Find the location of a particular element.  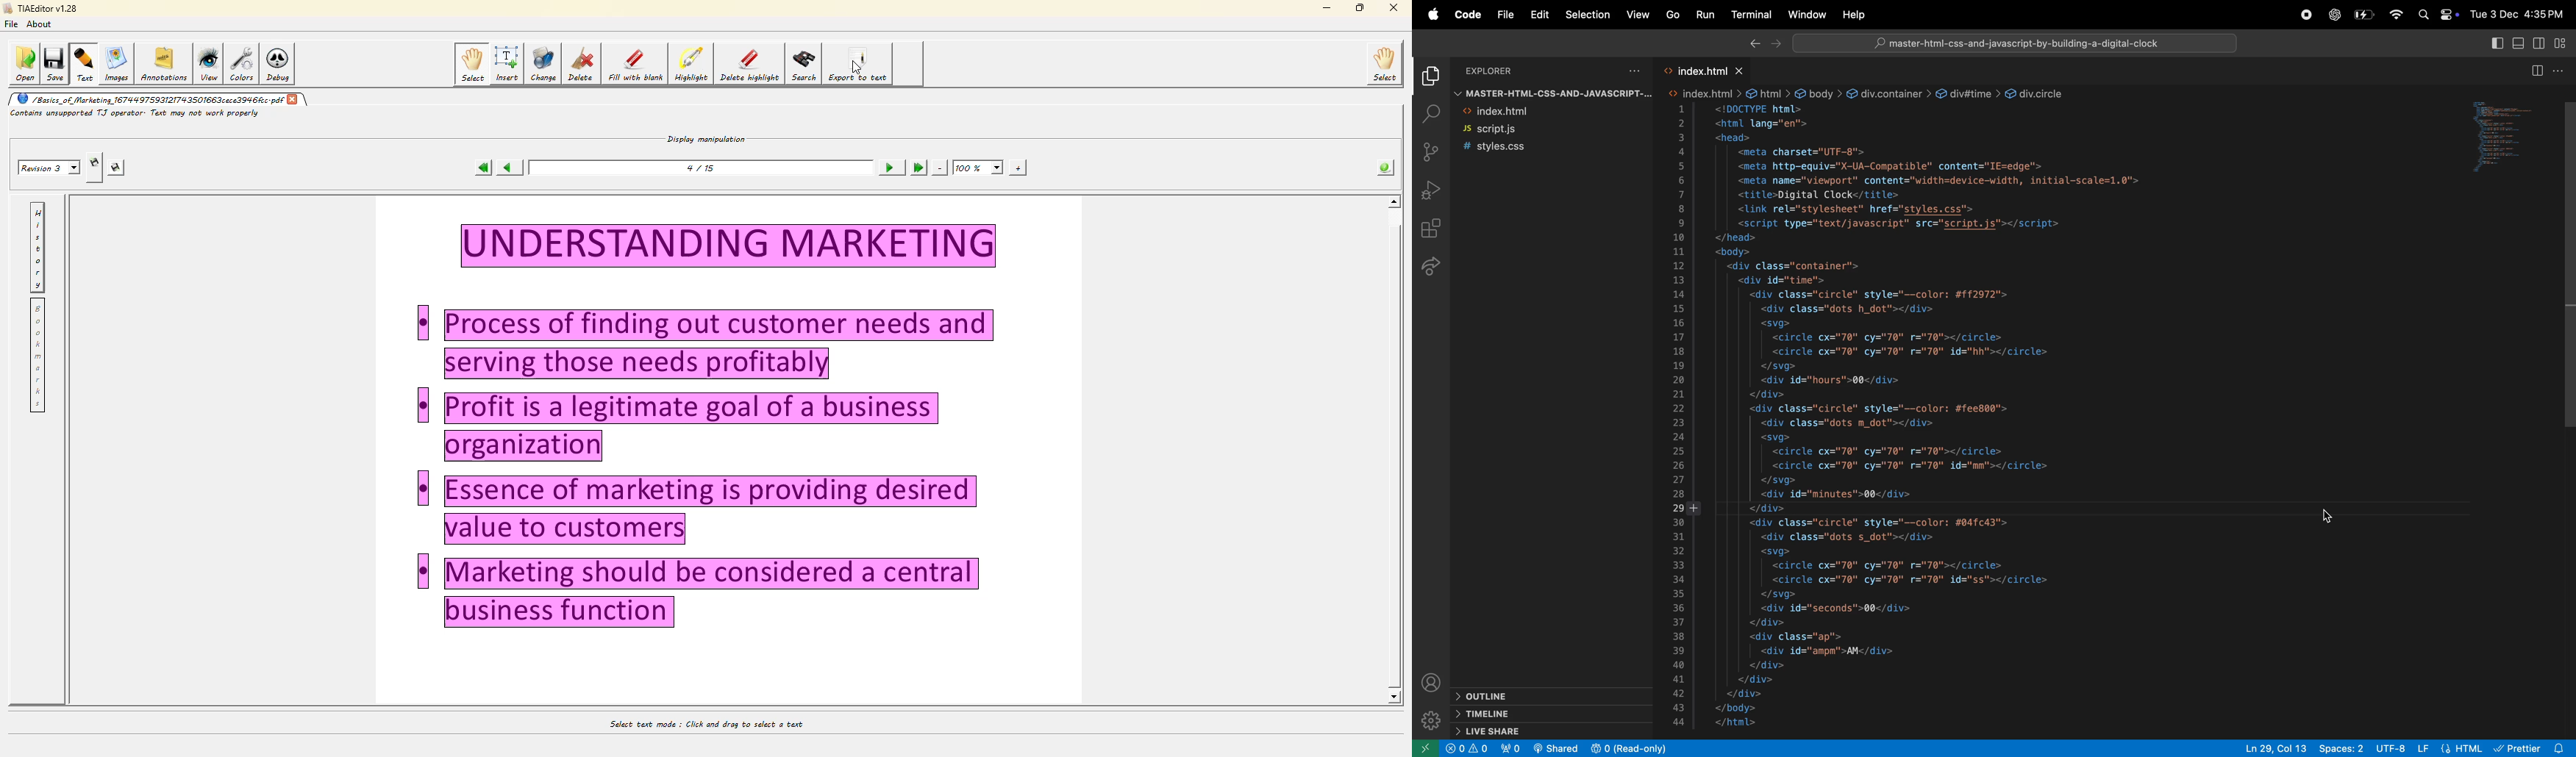

cursor is located at coordinates (863, 67).